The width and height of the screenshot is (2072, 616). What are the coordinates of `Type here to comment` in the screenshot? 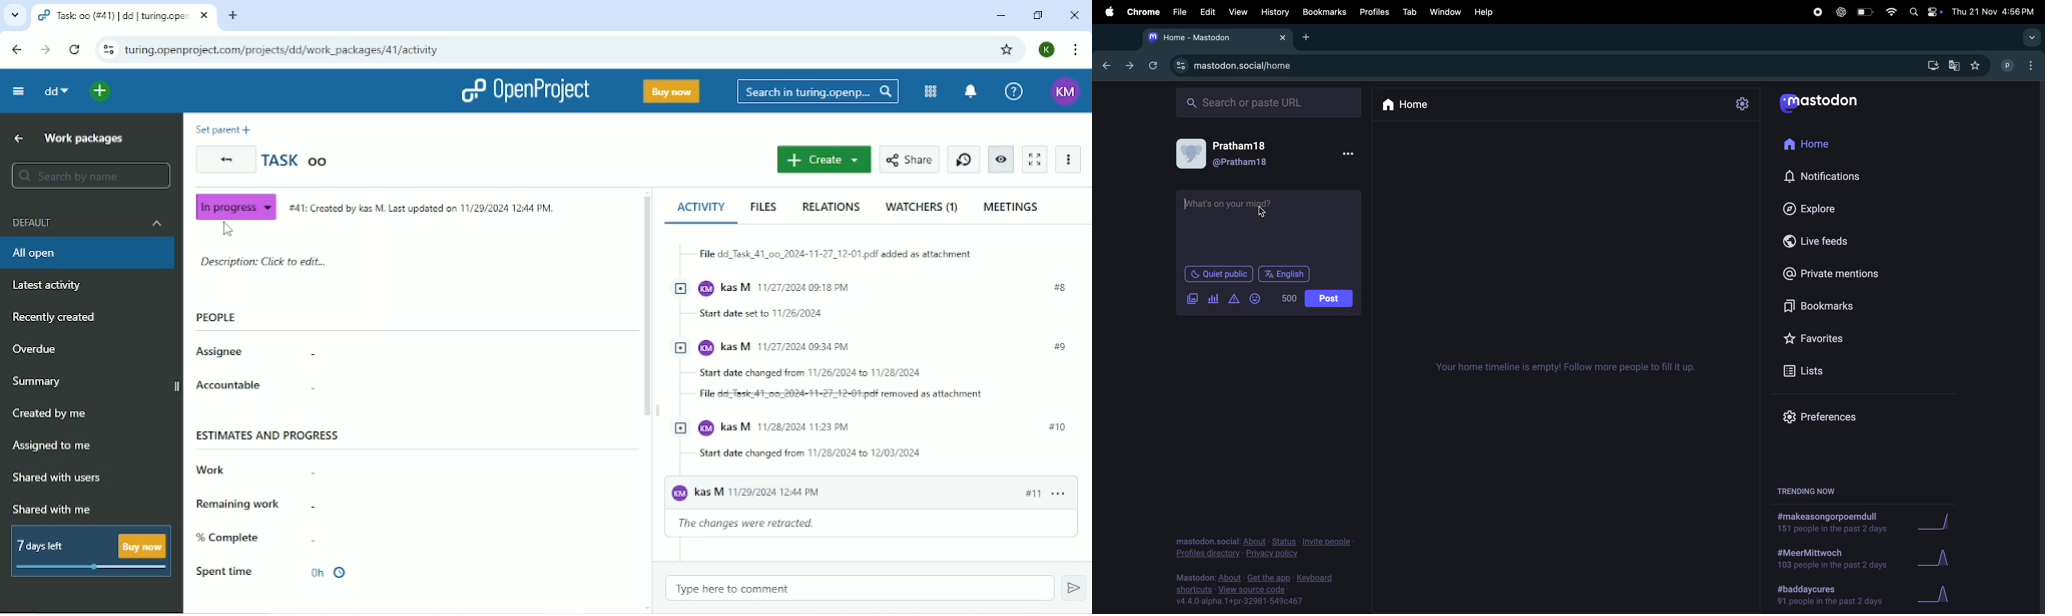 It's located at (859, 588).